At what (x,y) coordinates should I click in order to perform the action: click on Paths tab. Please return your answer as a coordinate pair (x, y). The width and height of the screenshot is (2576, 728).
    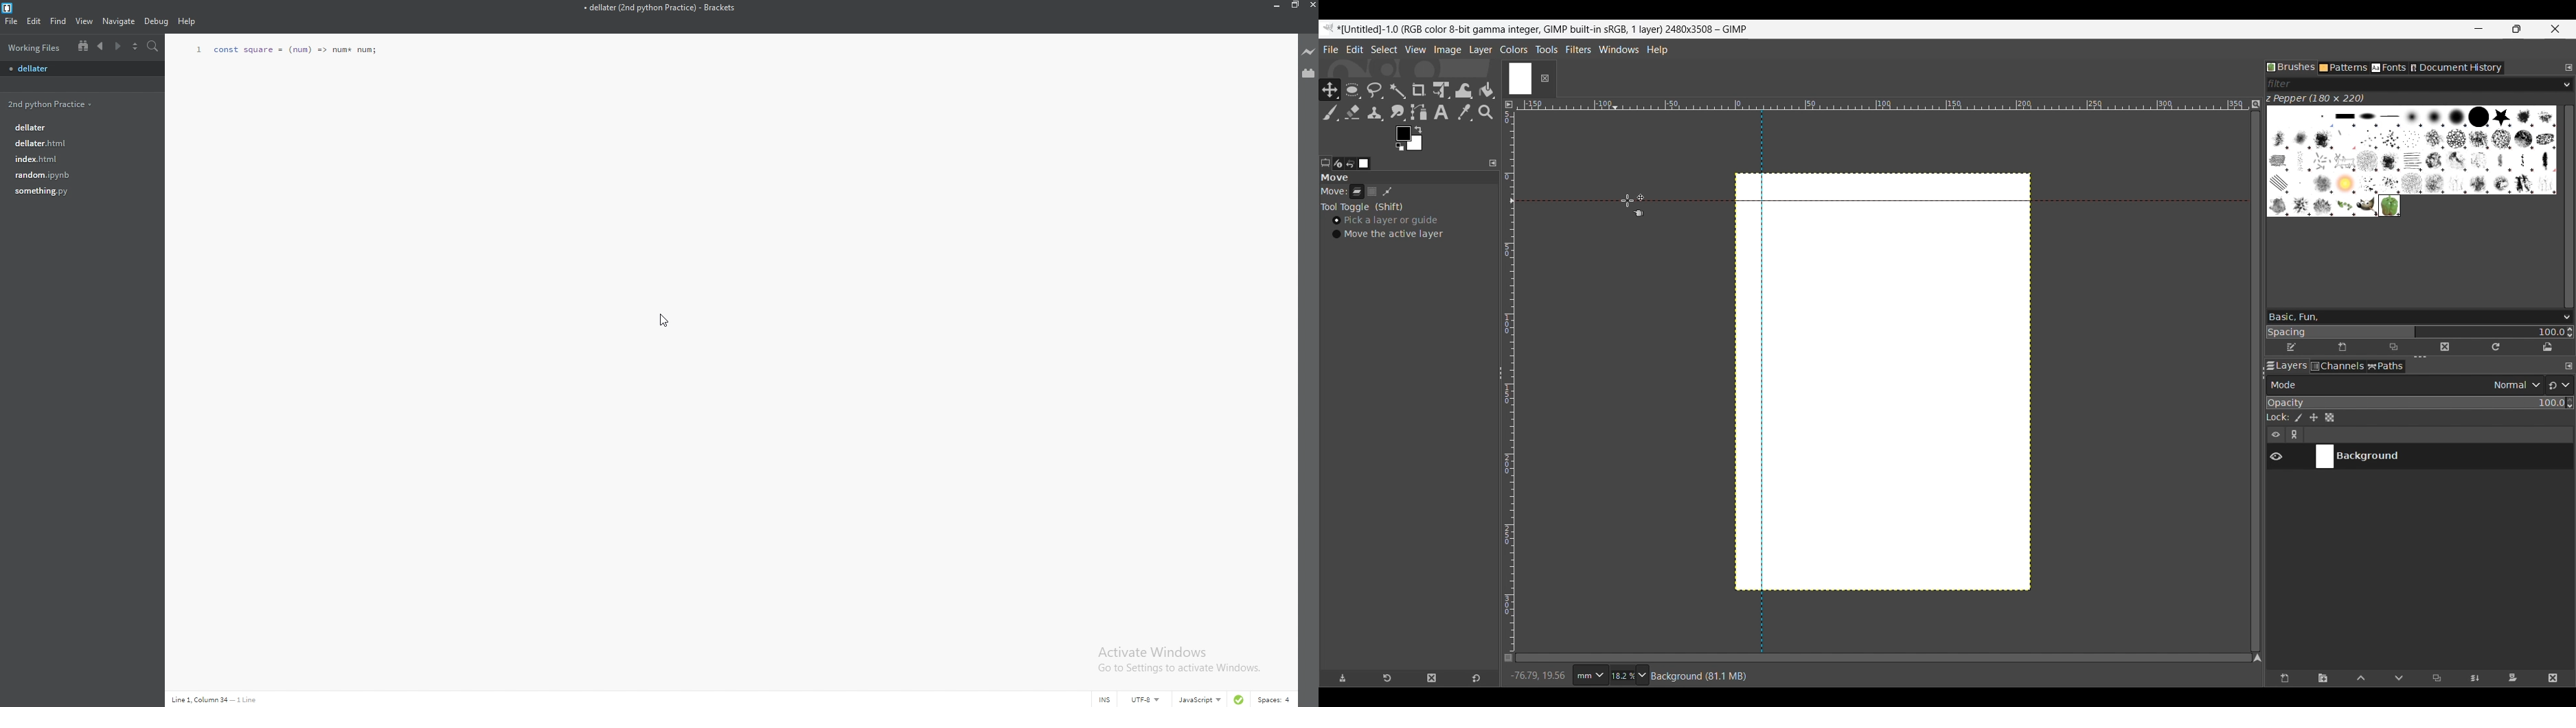
    Looking at the image, I should click on (2386, 366).